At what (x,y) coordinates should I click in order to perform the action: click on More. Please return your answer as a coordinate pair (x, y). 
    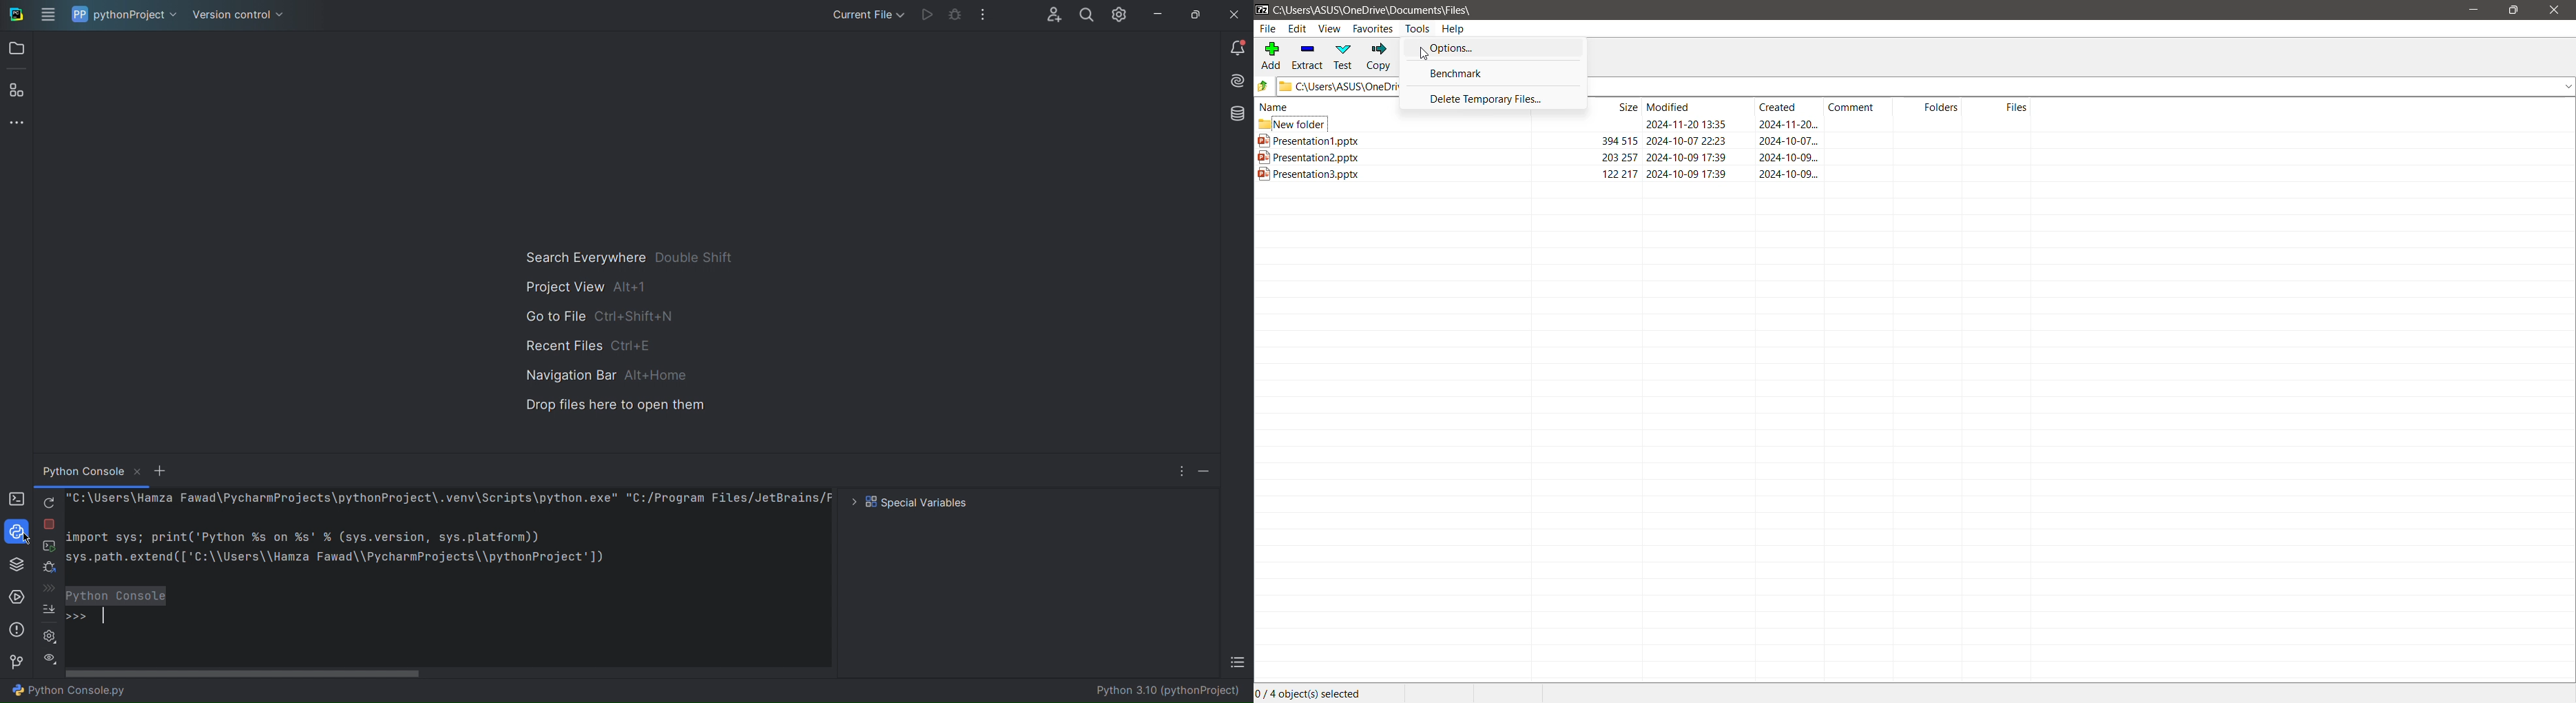
    Looking at the image, I should click on (979, 16).